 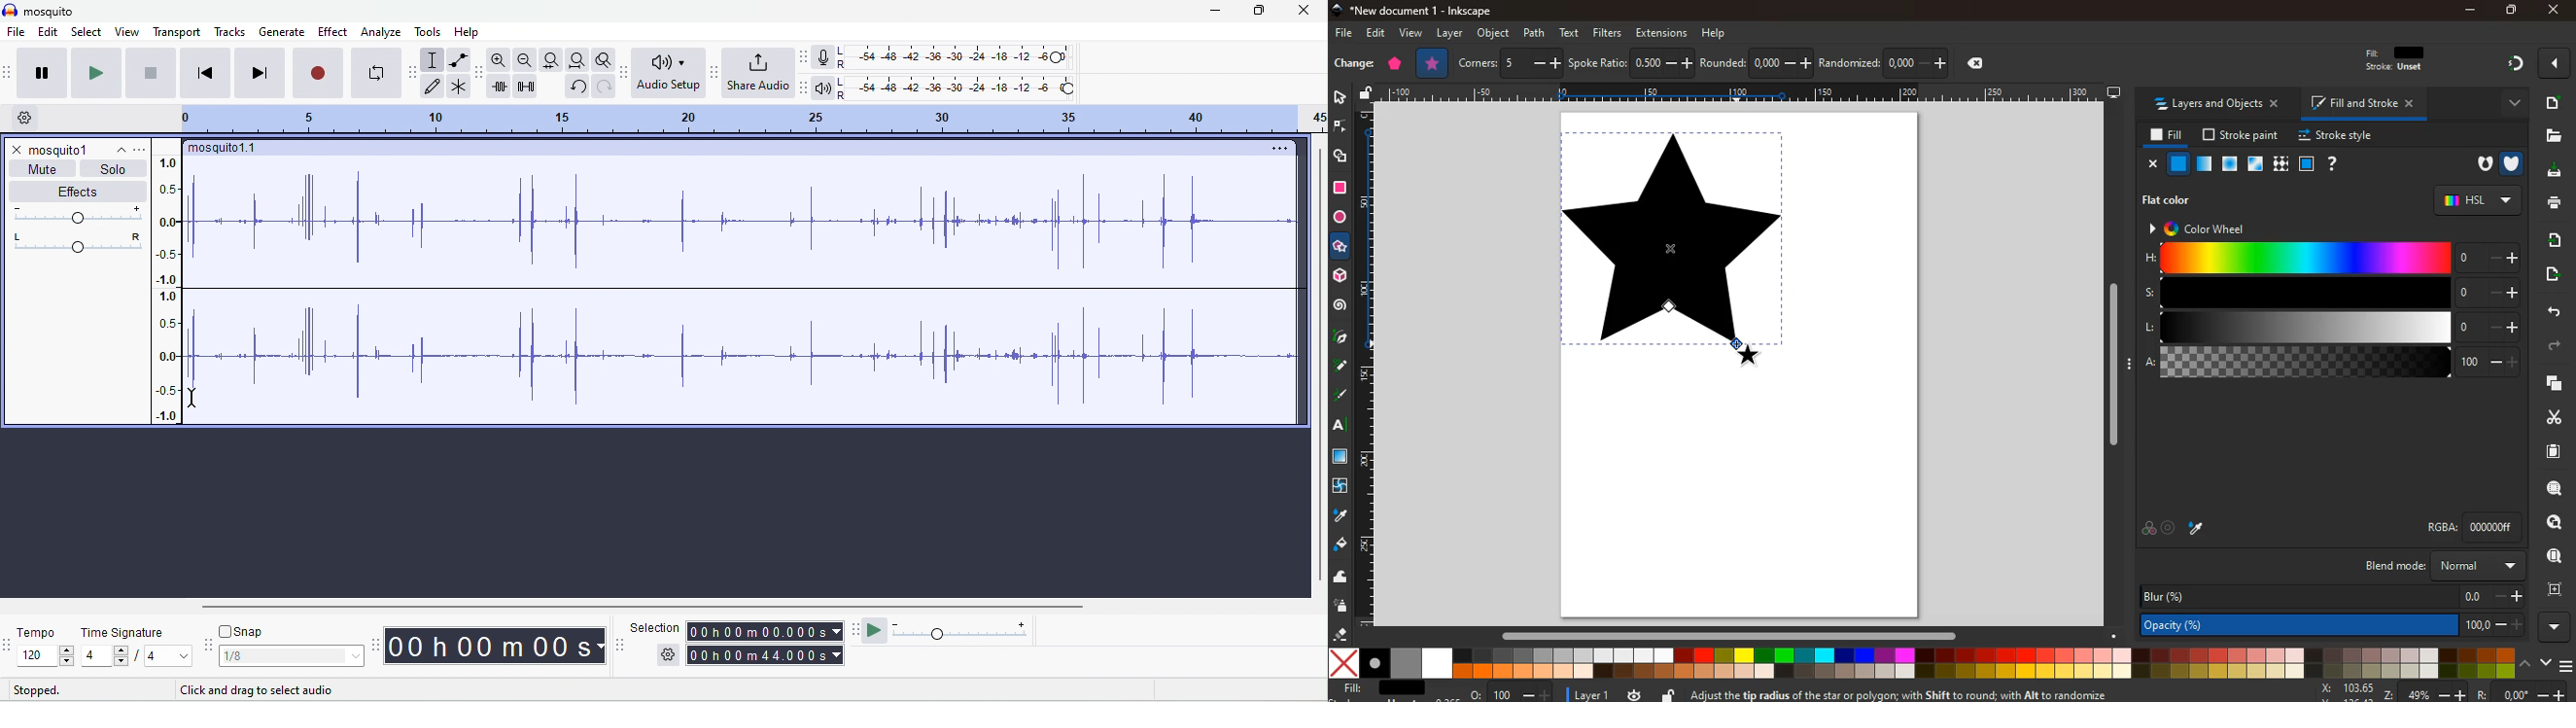 I want to click on trim outside selection, so click(x=498, y=86).